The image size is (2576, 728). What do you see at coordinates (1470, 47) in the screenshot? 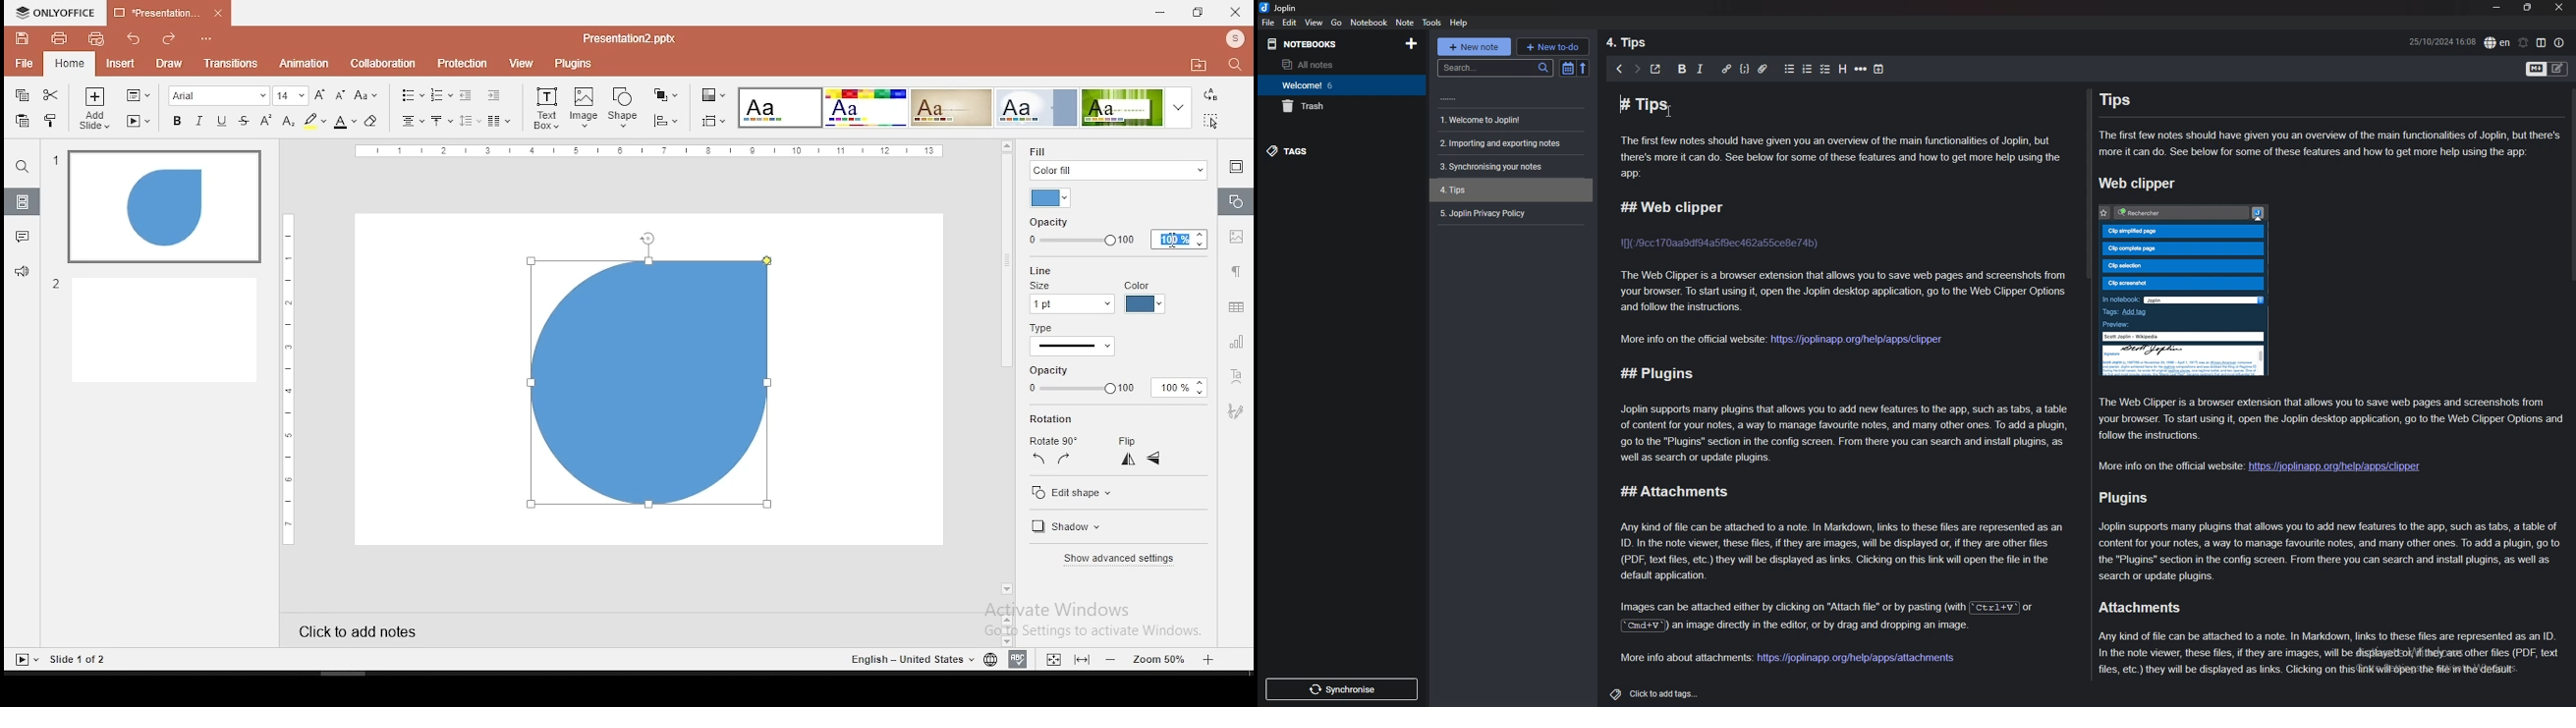
I see `new note` at bounding box center [1470, 47].